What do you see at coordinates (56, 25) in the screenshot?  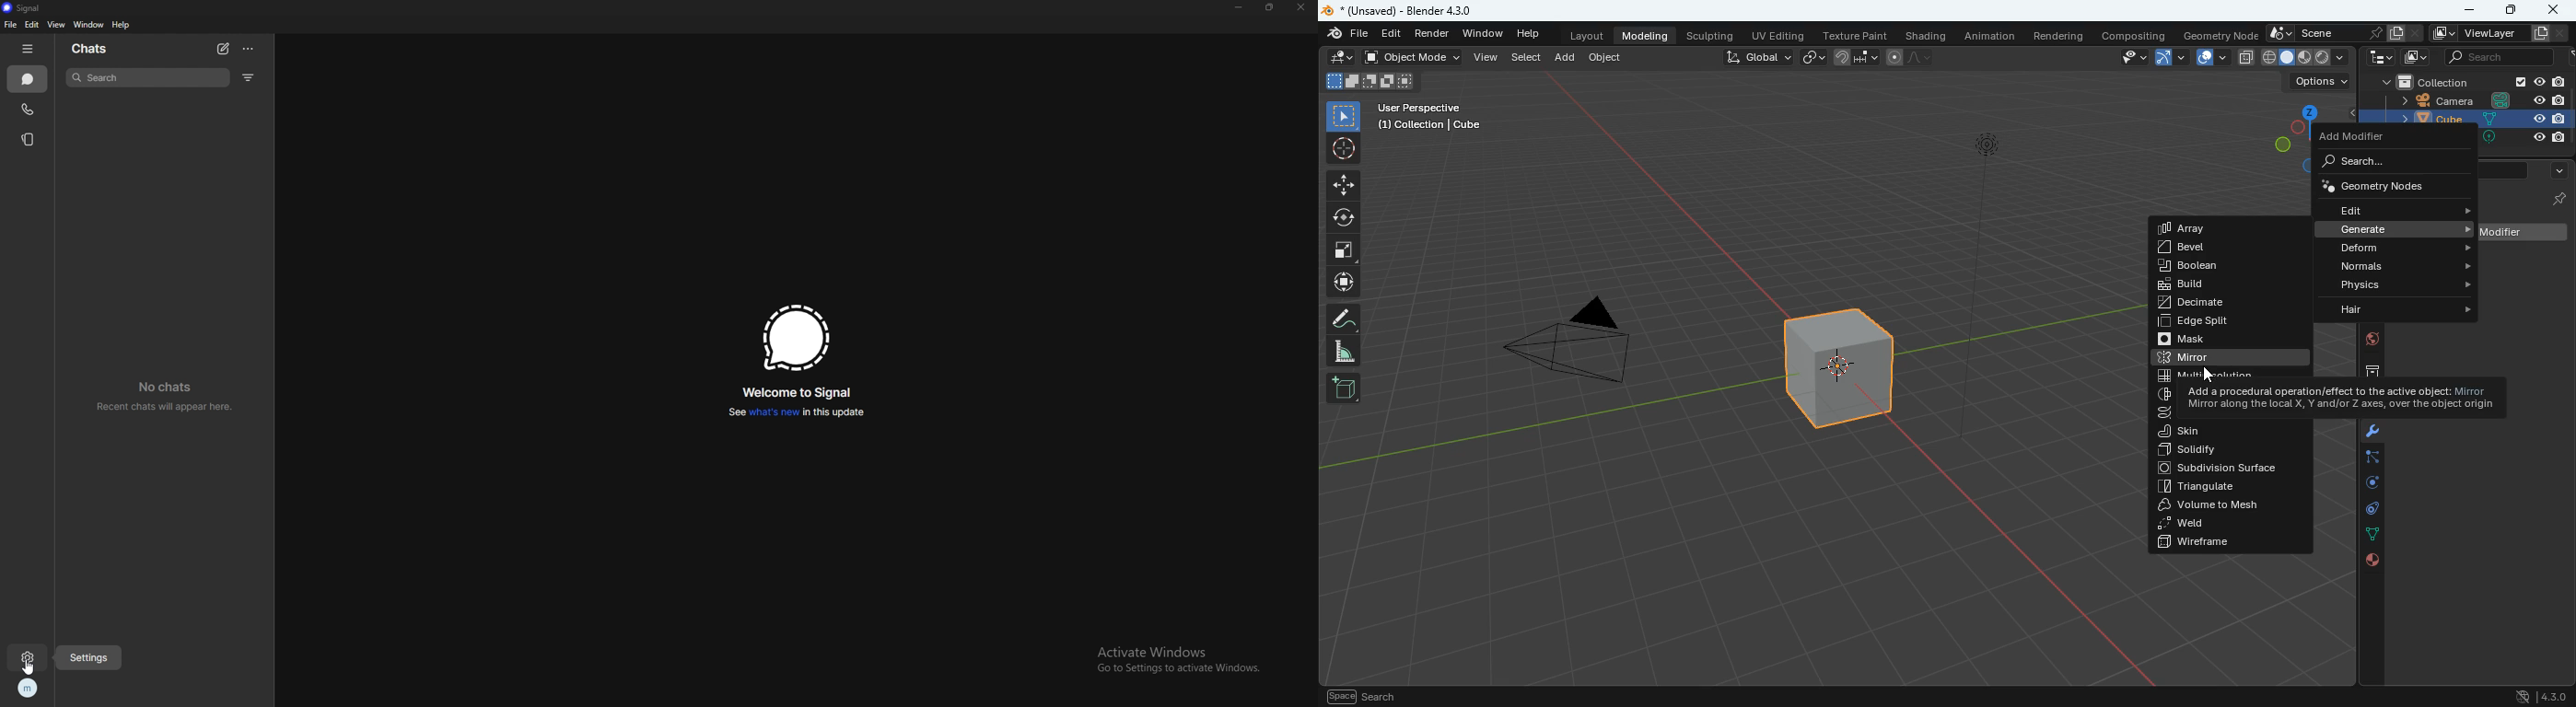 I see `view` at bounding box center [56, 25].